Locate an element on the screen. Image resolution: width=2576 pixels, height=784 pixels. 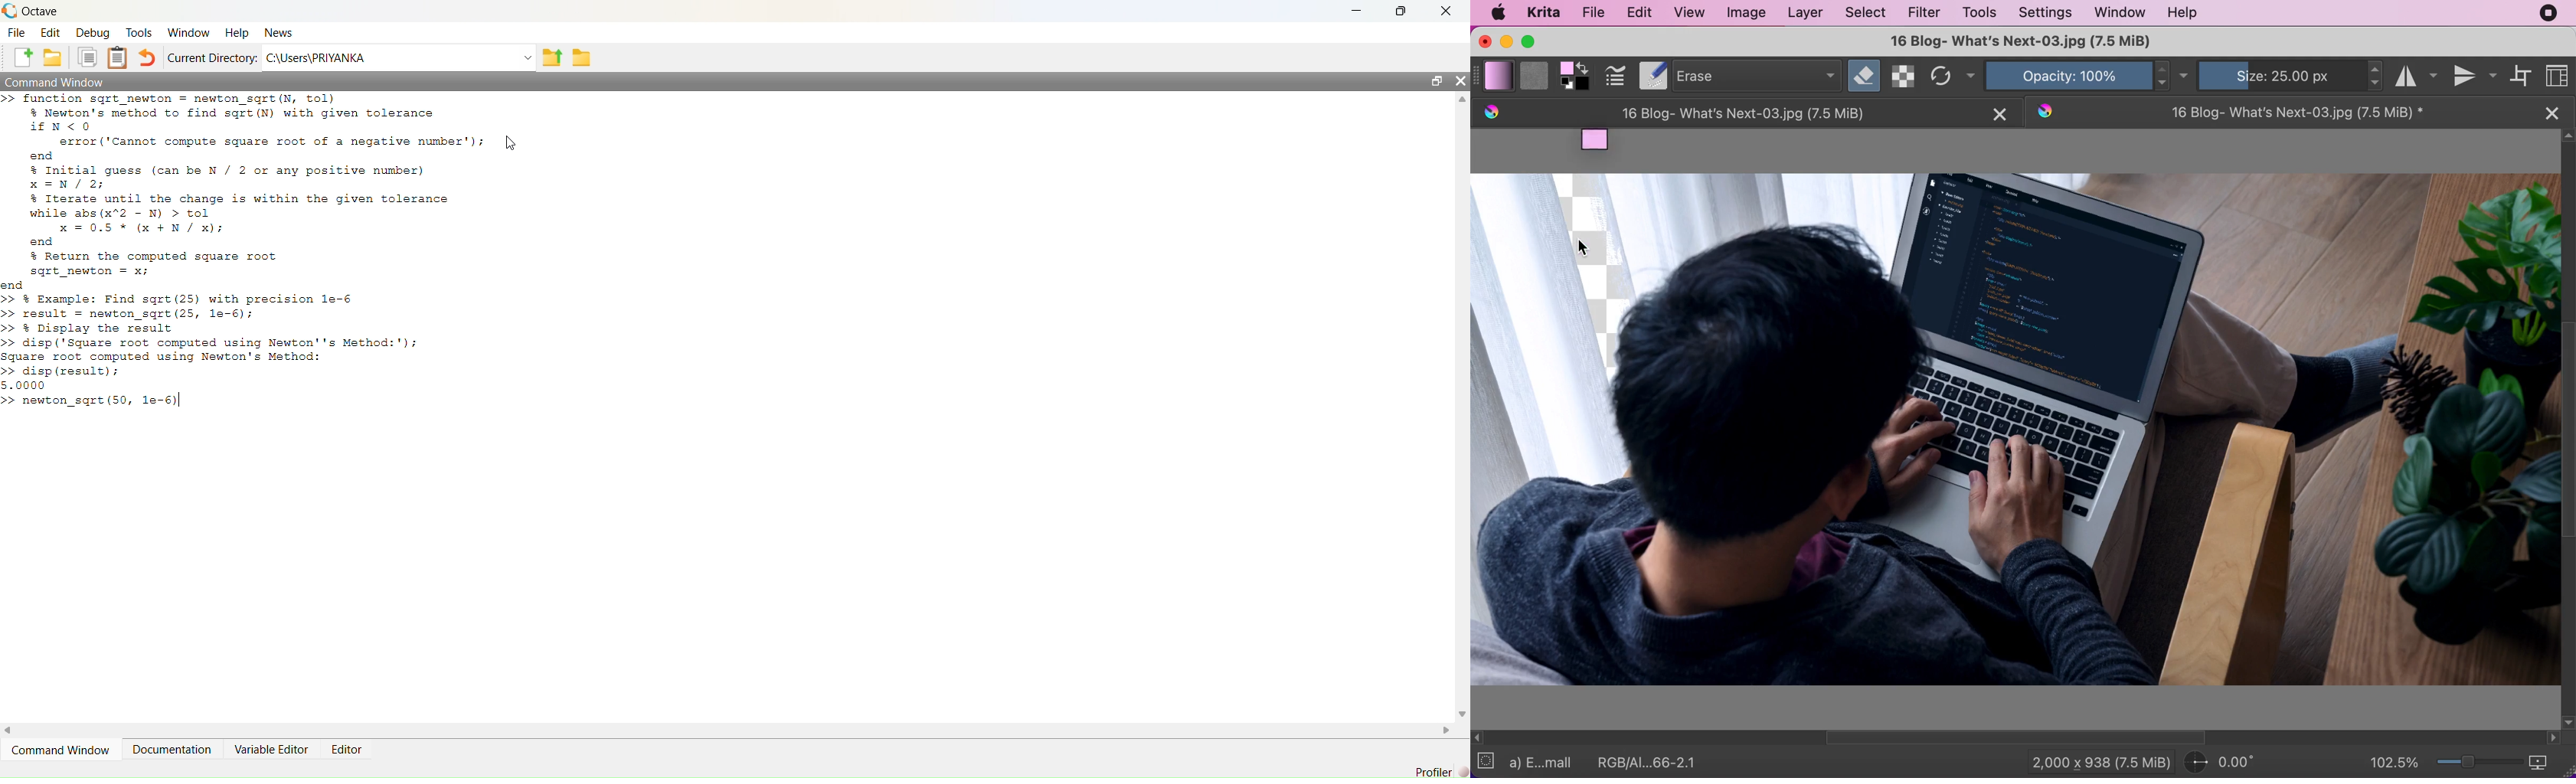
help is located at coordinates (2183, 14).